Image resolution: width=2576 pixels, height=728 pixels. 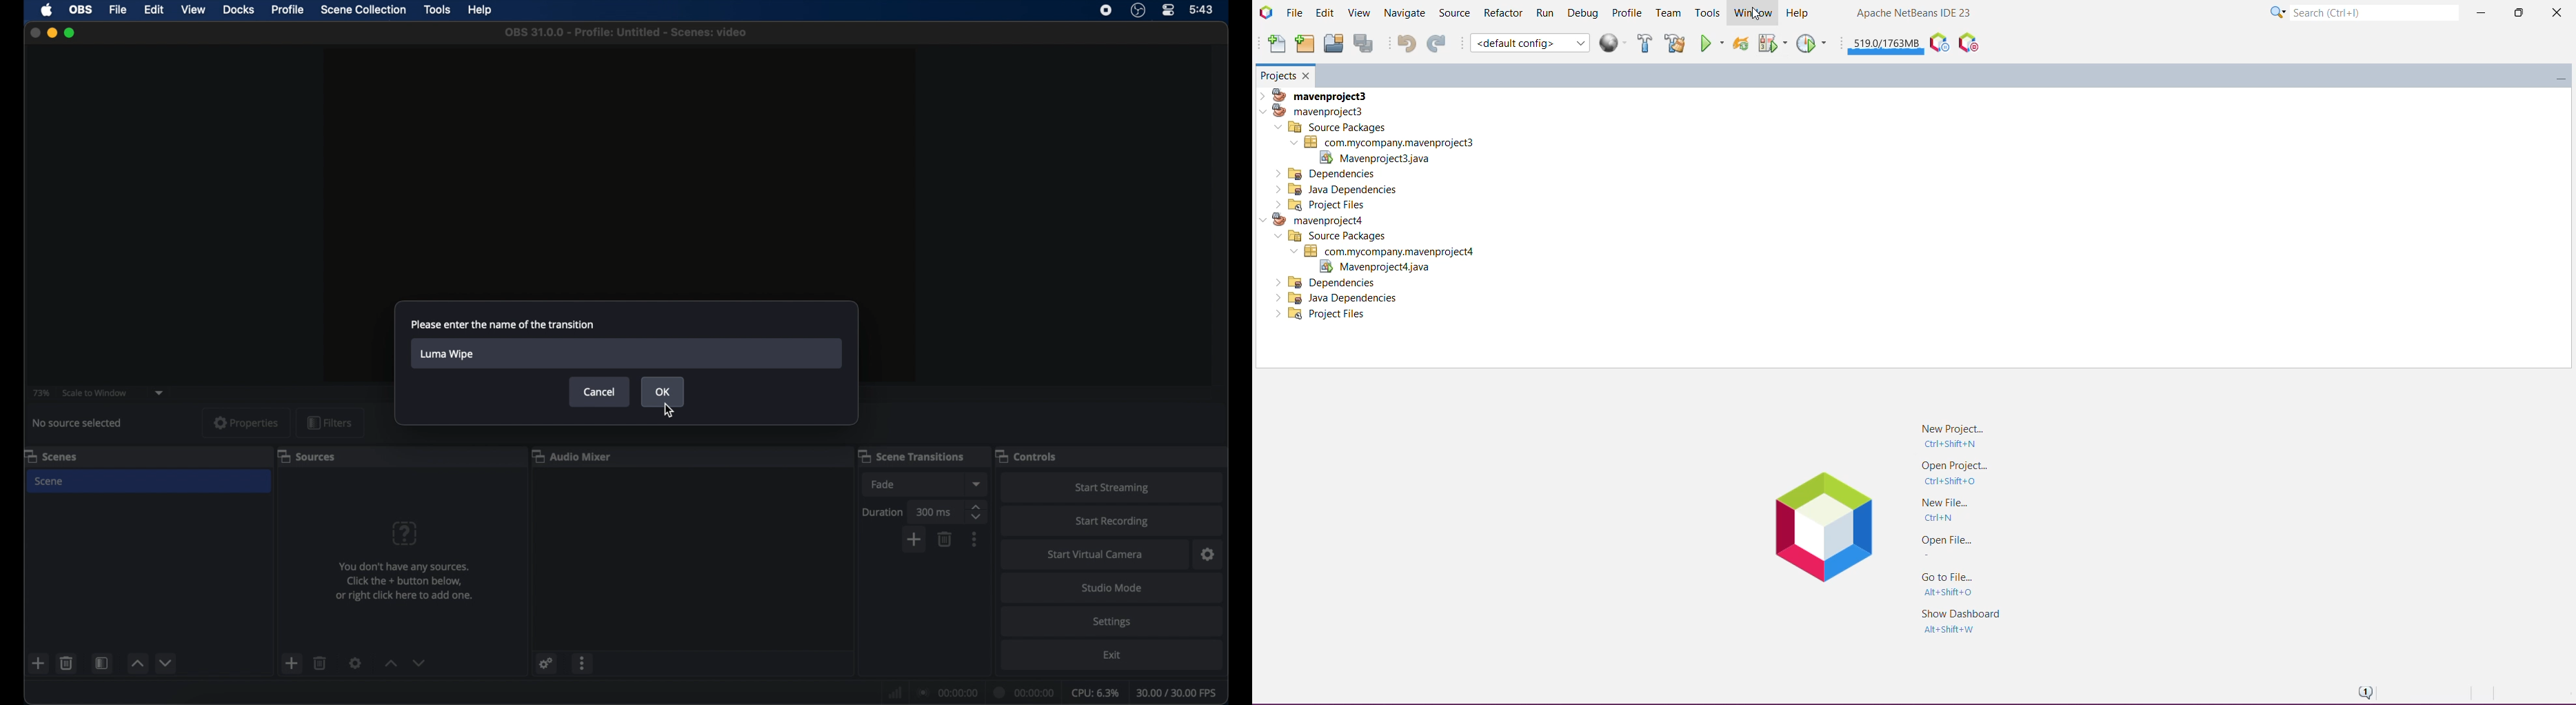 I want to click on cancel, so click(x=599, y=392).